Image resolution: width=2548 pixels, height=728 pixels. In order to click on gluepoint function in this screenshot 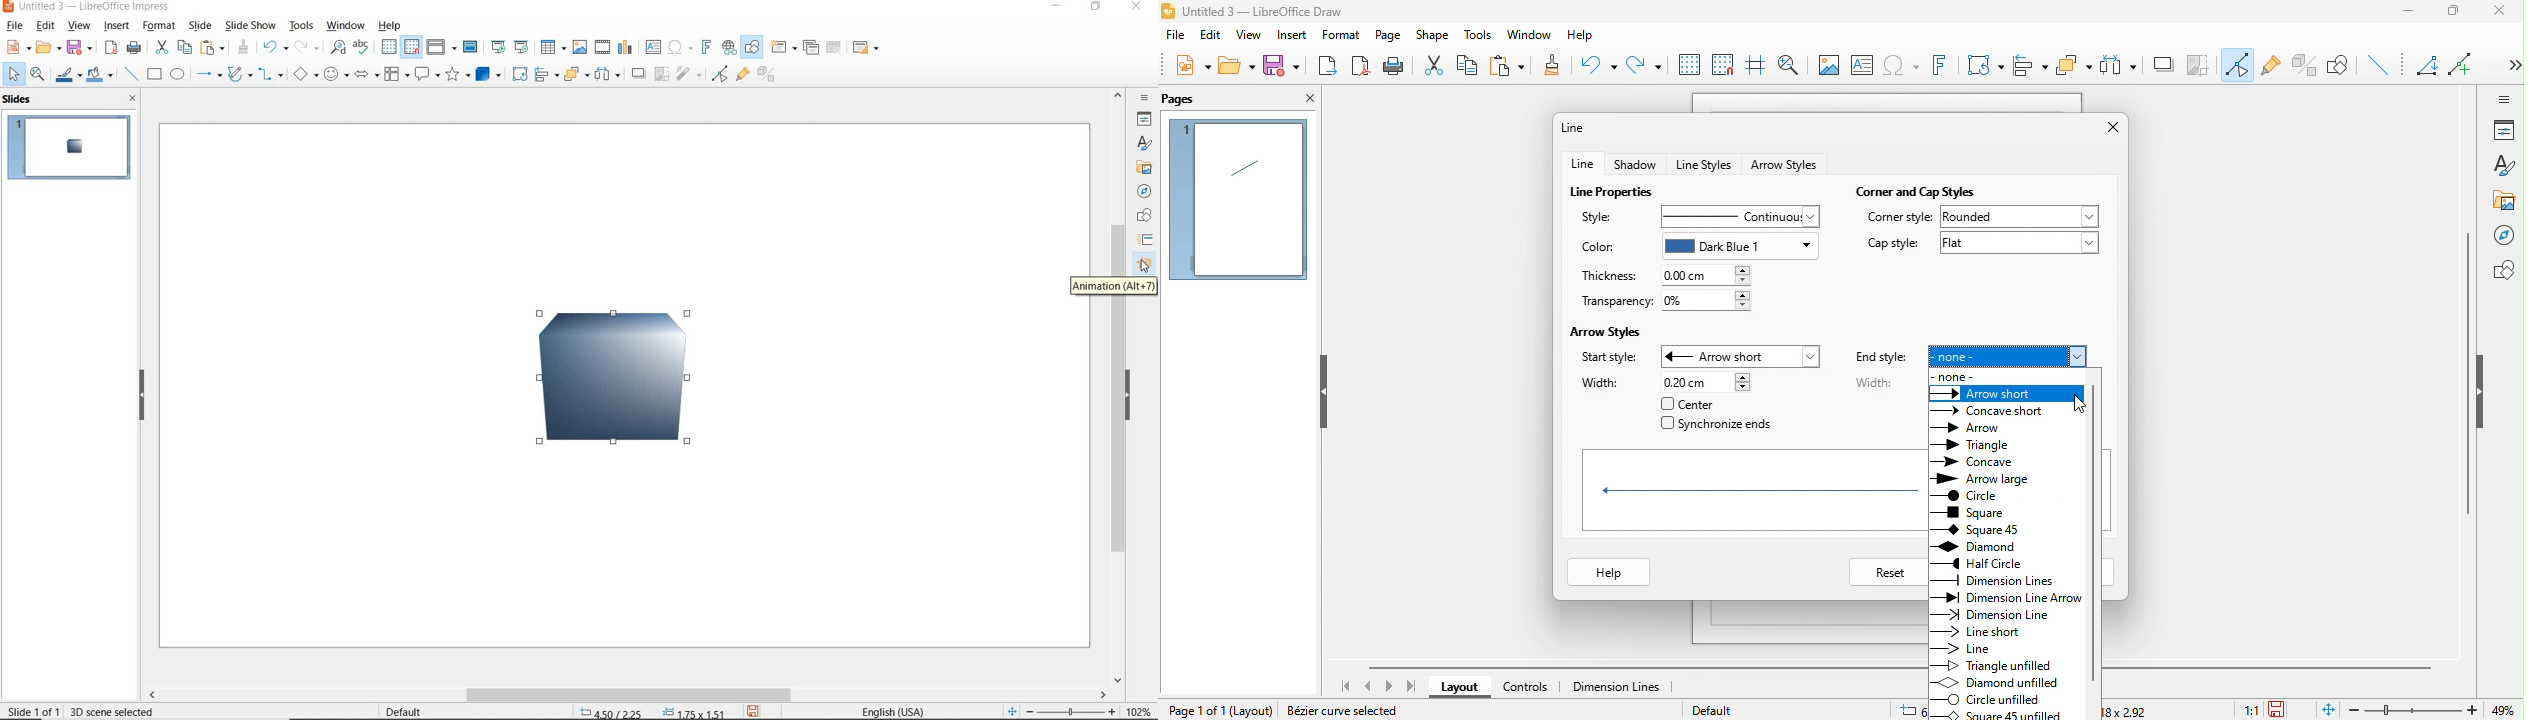, I will do `click(2272, 67)`.